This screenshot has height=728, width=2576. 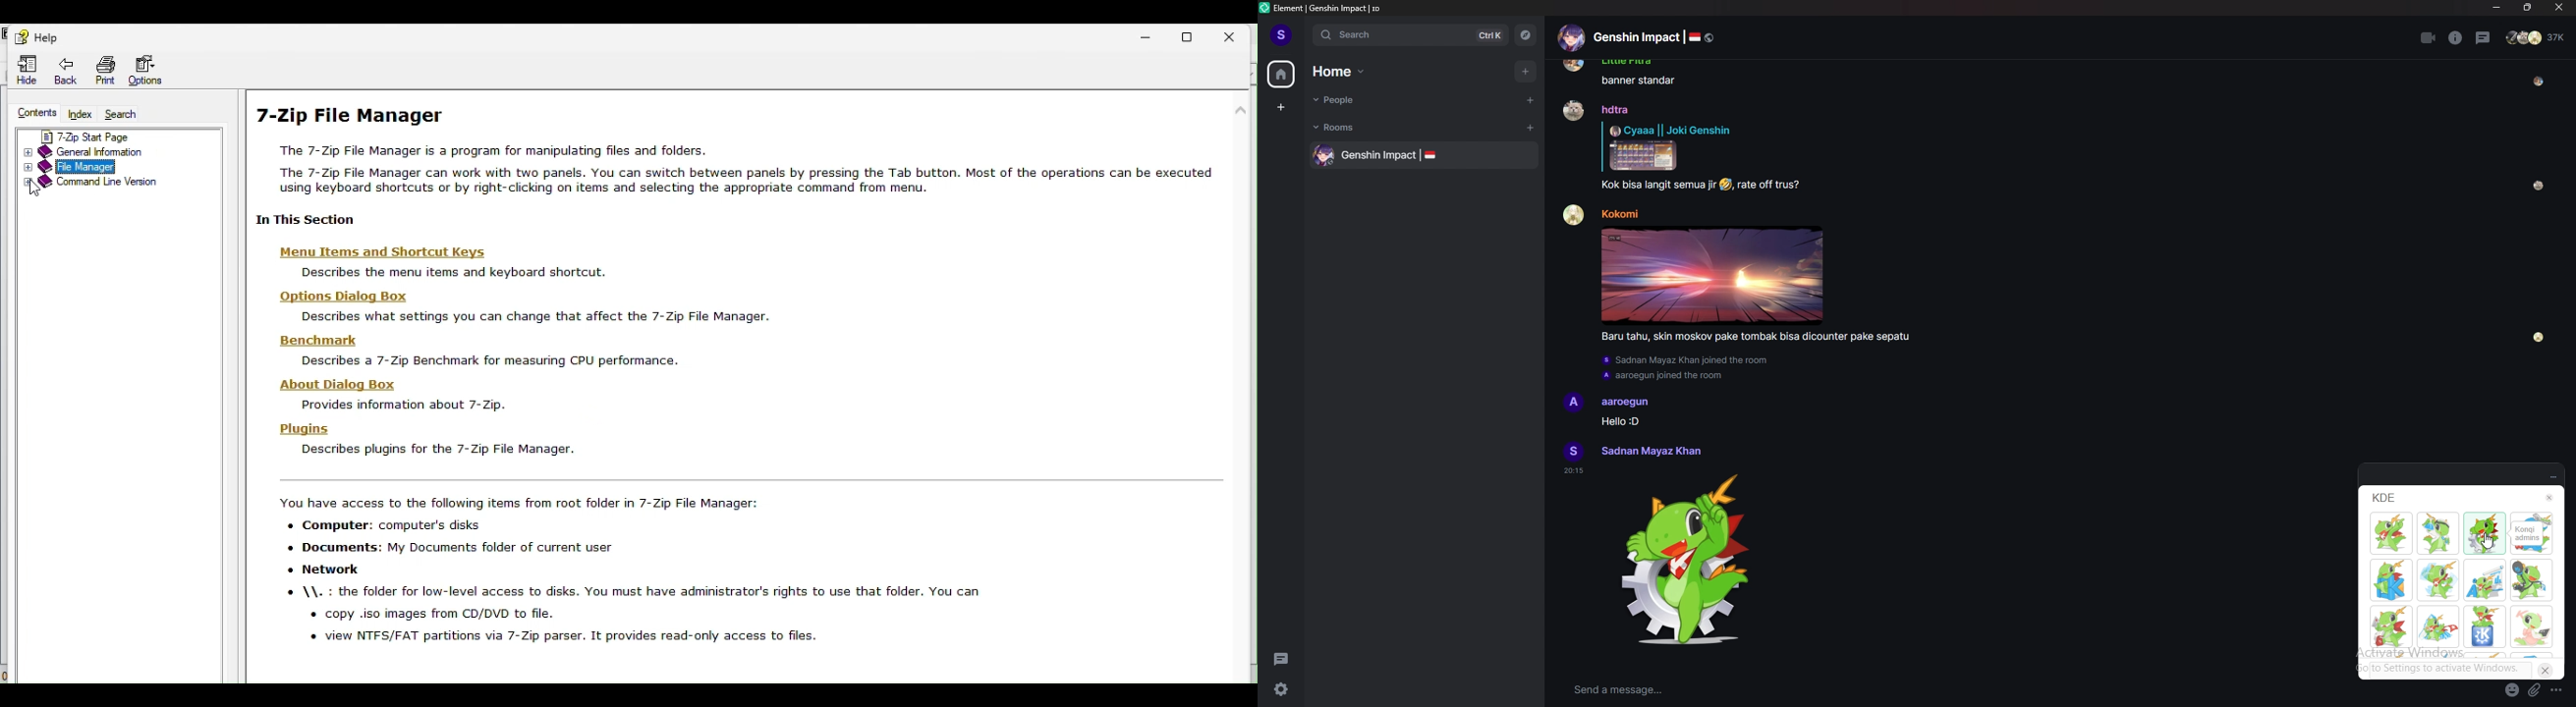 What do you see at coordinates (2450, 669) in the screenshot?
I see `input box` at bounding box center [2450, 669].